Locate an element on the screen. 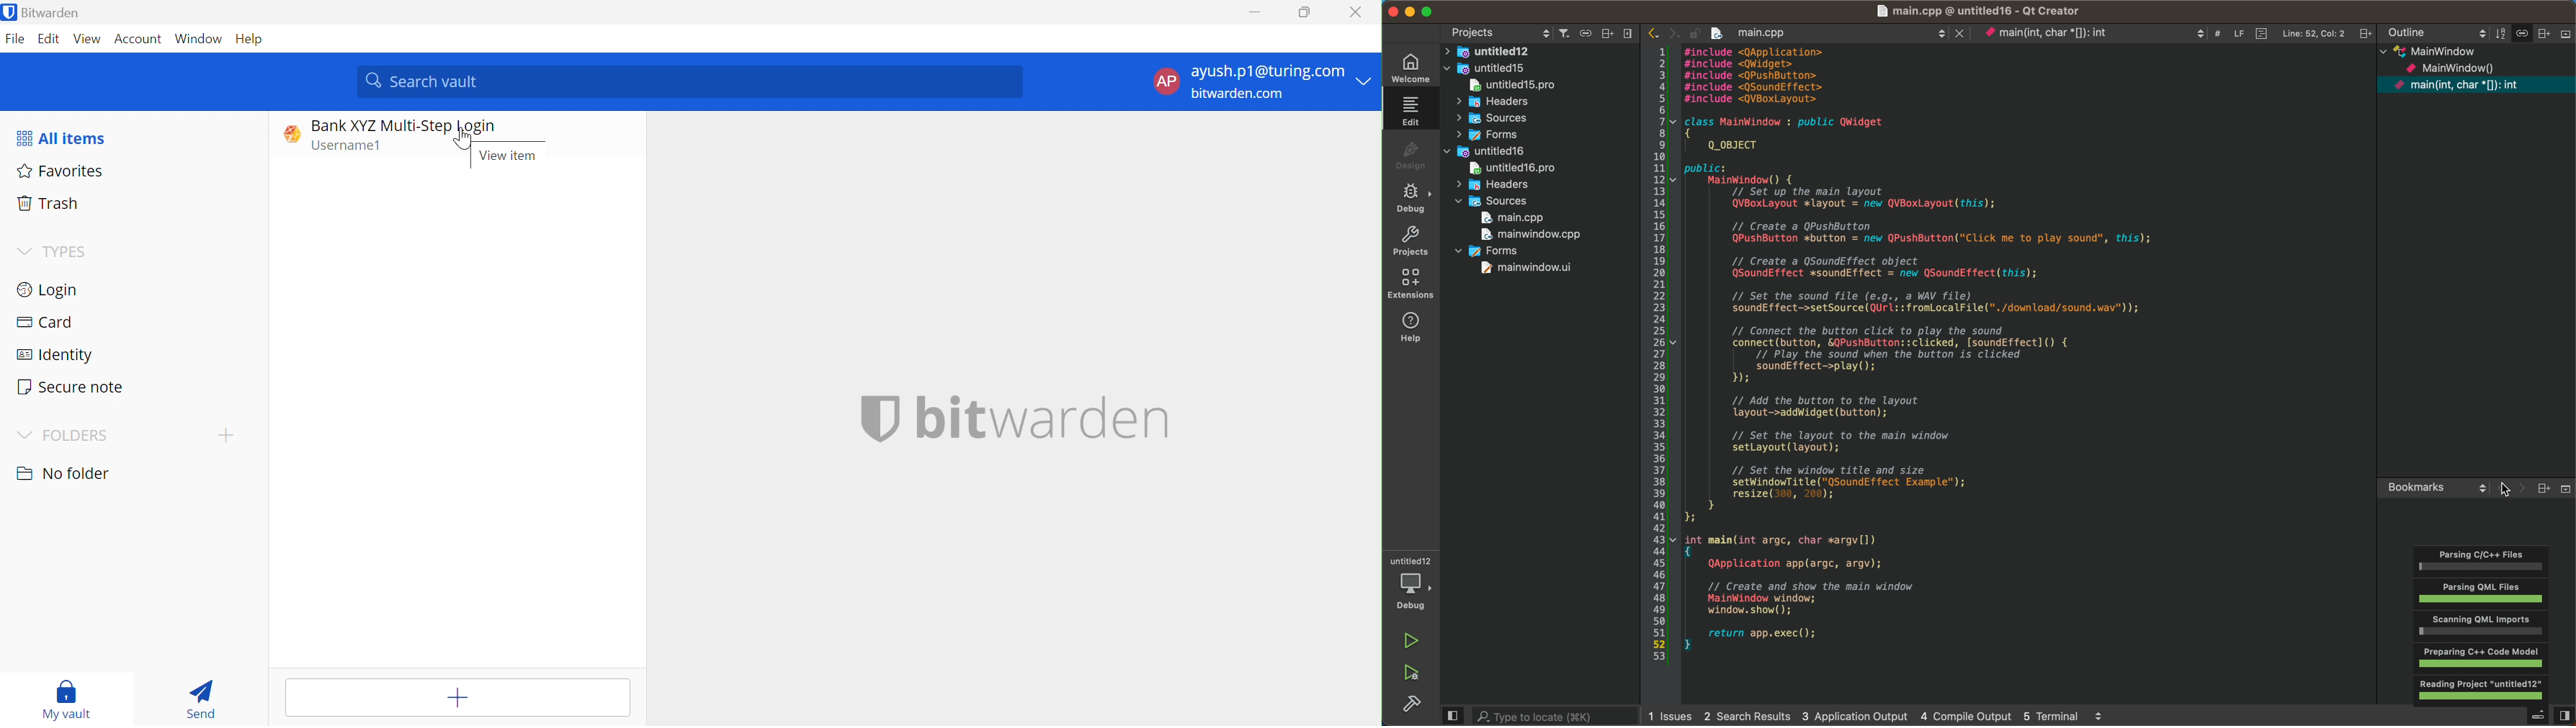 Image resolution: width=2576 pixels, height=728 pixels. arrows is located at coordinates (1663, 34).